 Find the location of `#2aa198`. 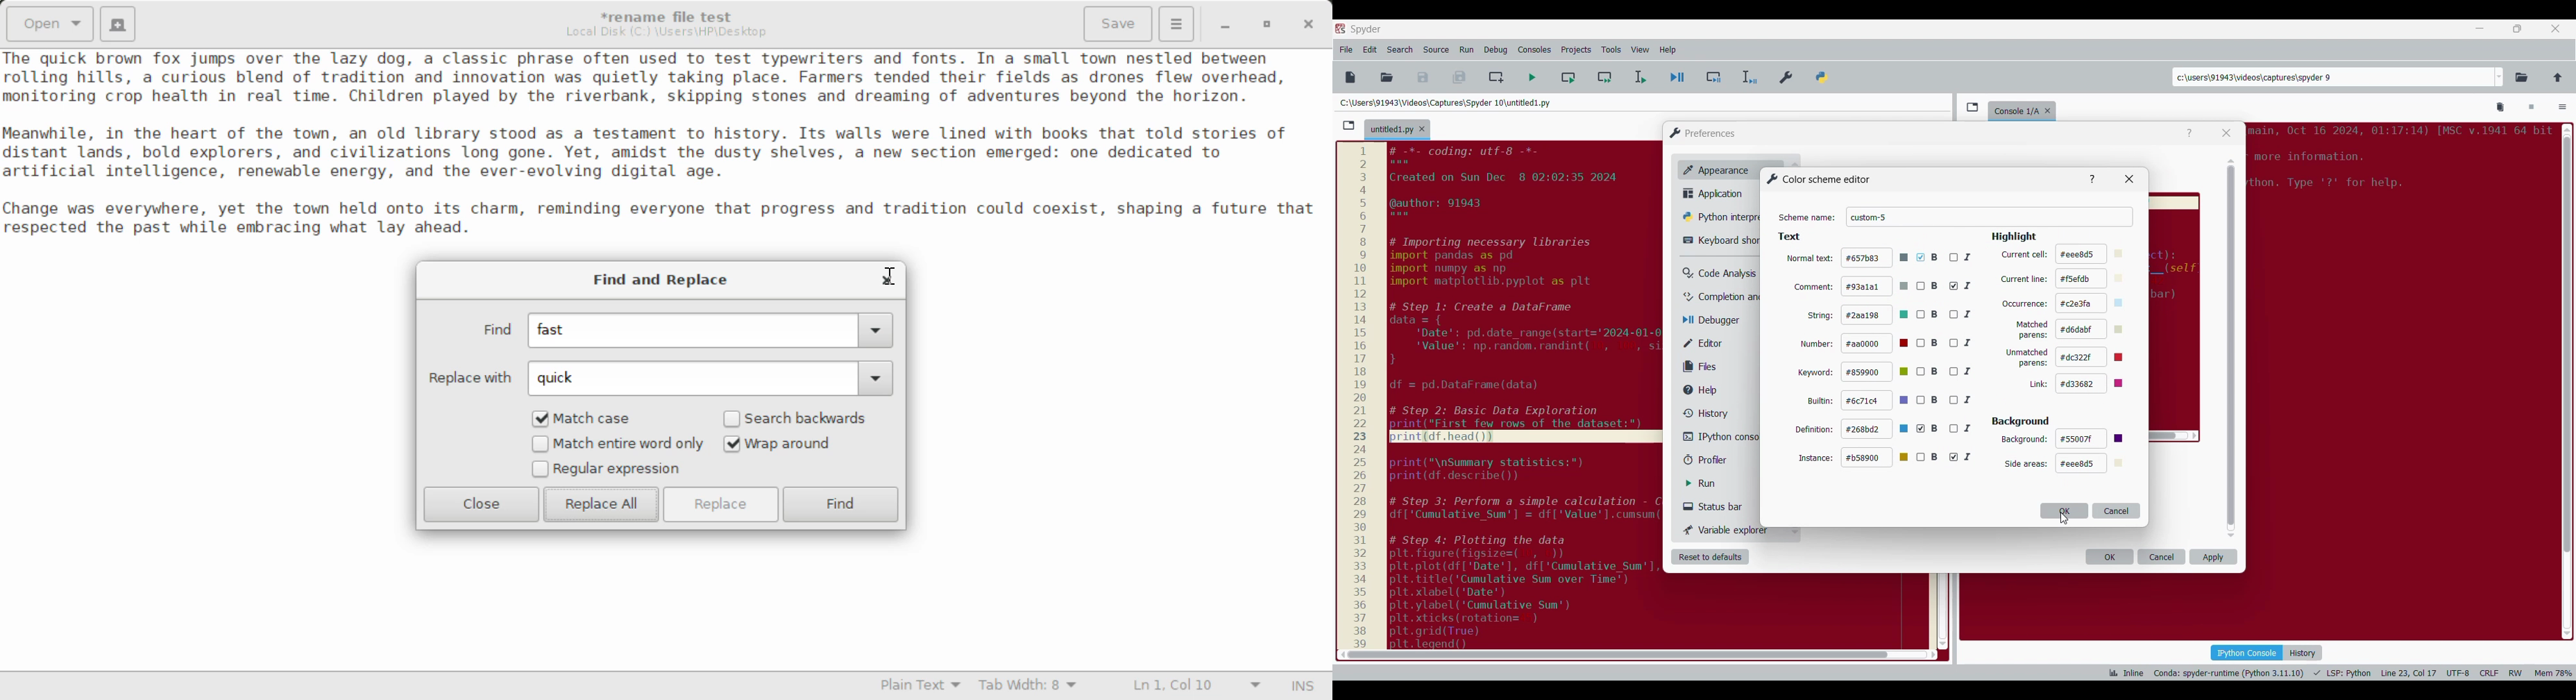

#2aa198 is located at coordinates (1876, 314).